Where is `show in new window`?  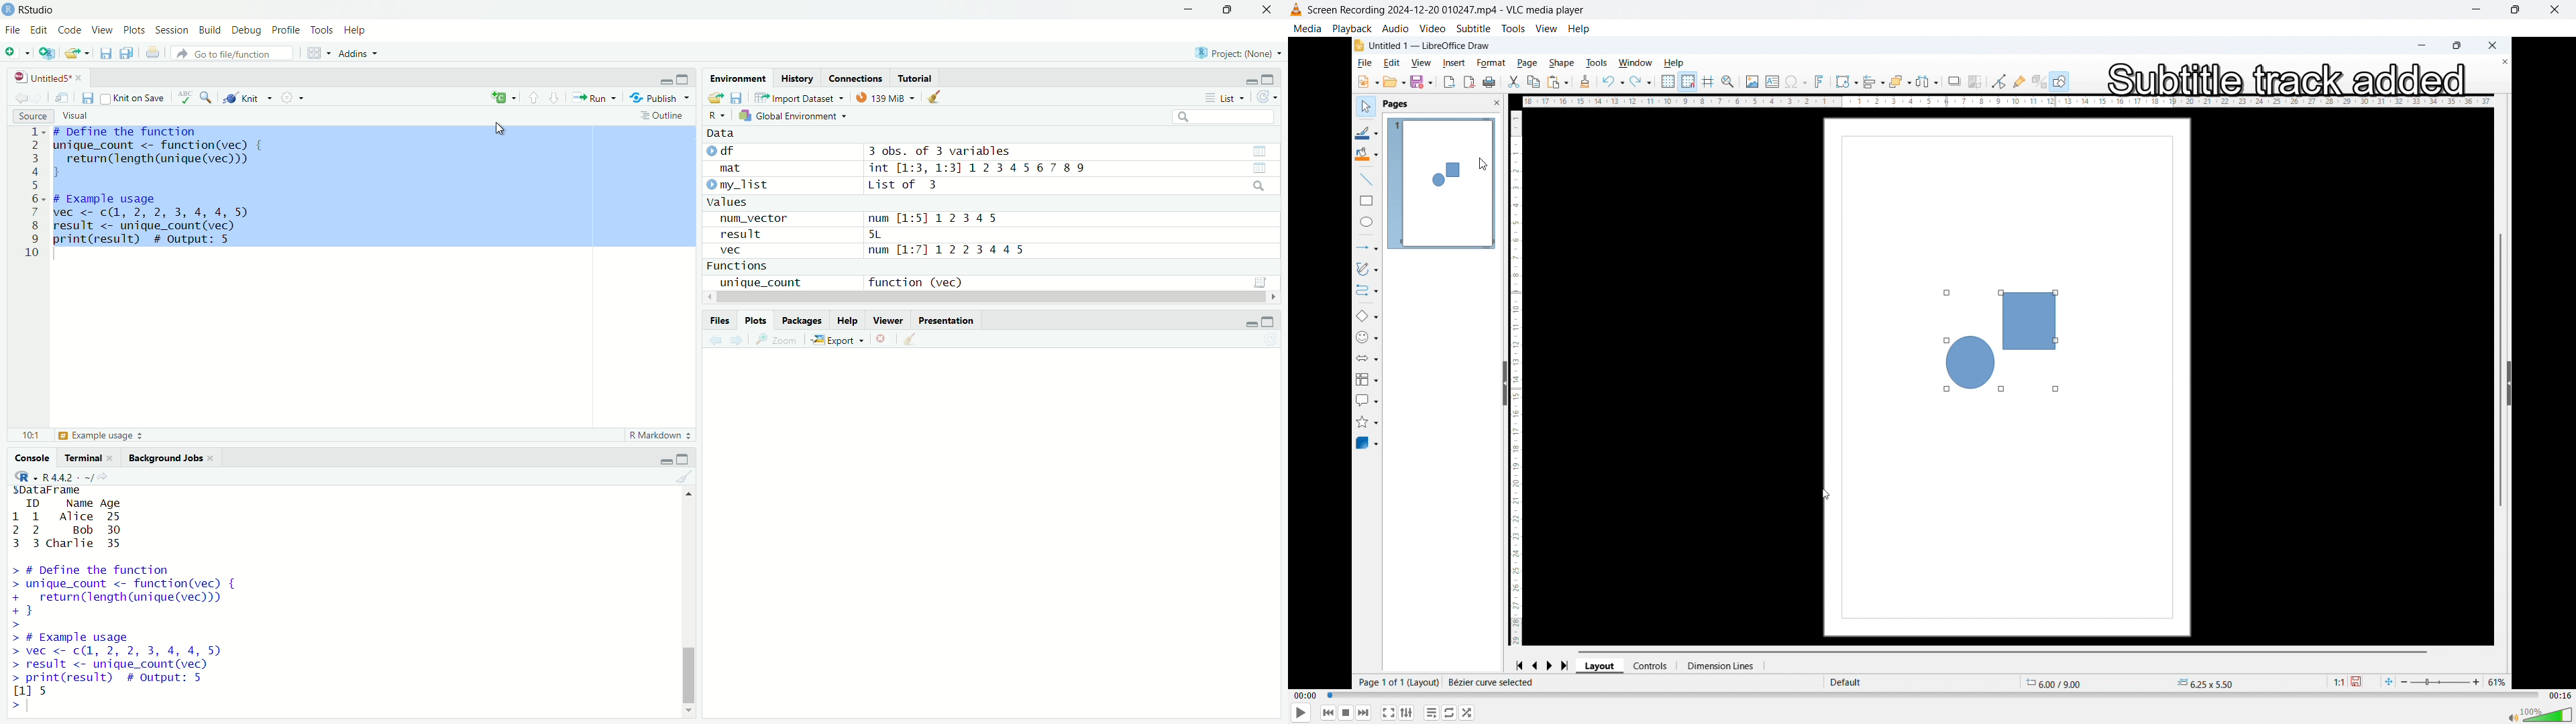
show in new window is located at coordinates (62, 98).